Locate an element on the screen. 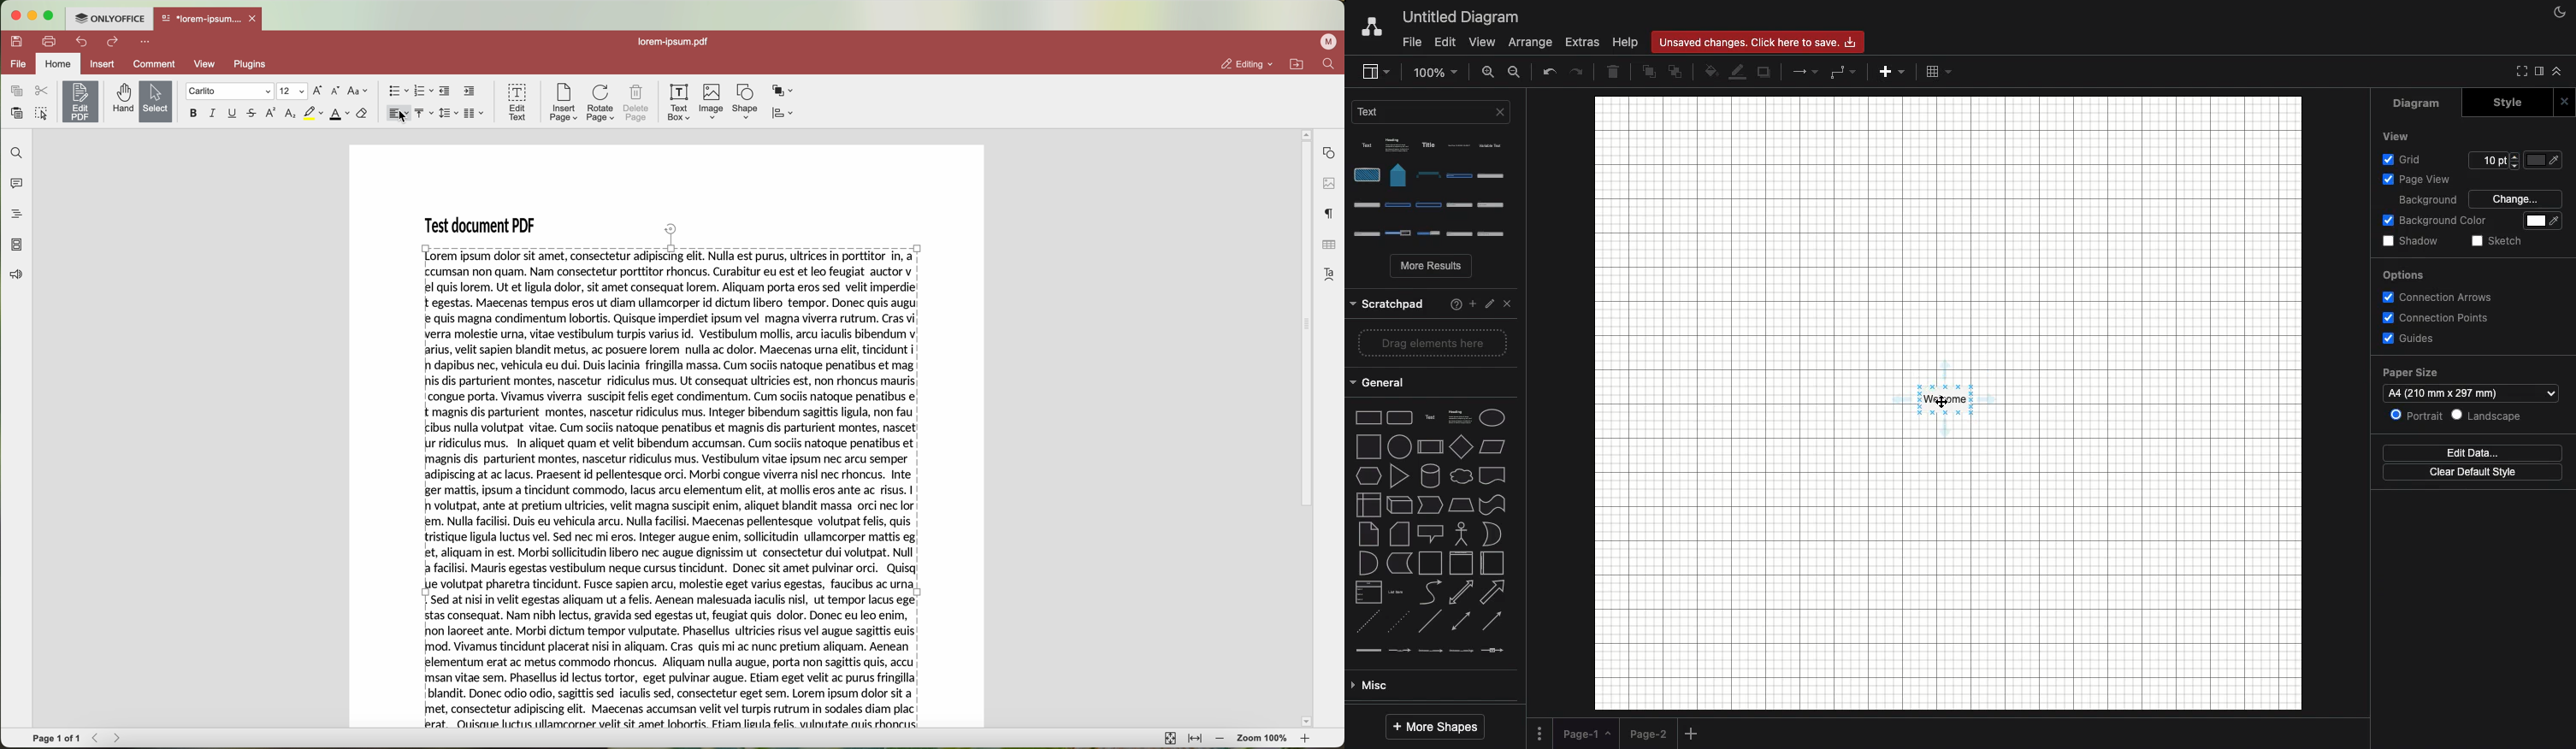  Add is located at coordinates (1890, 74).